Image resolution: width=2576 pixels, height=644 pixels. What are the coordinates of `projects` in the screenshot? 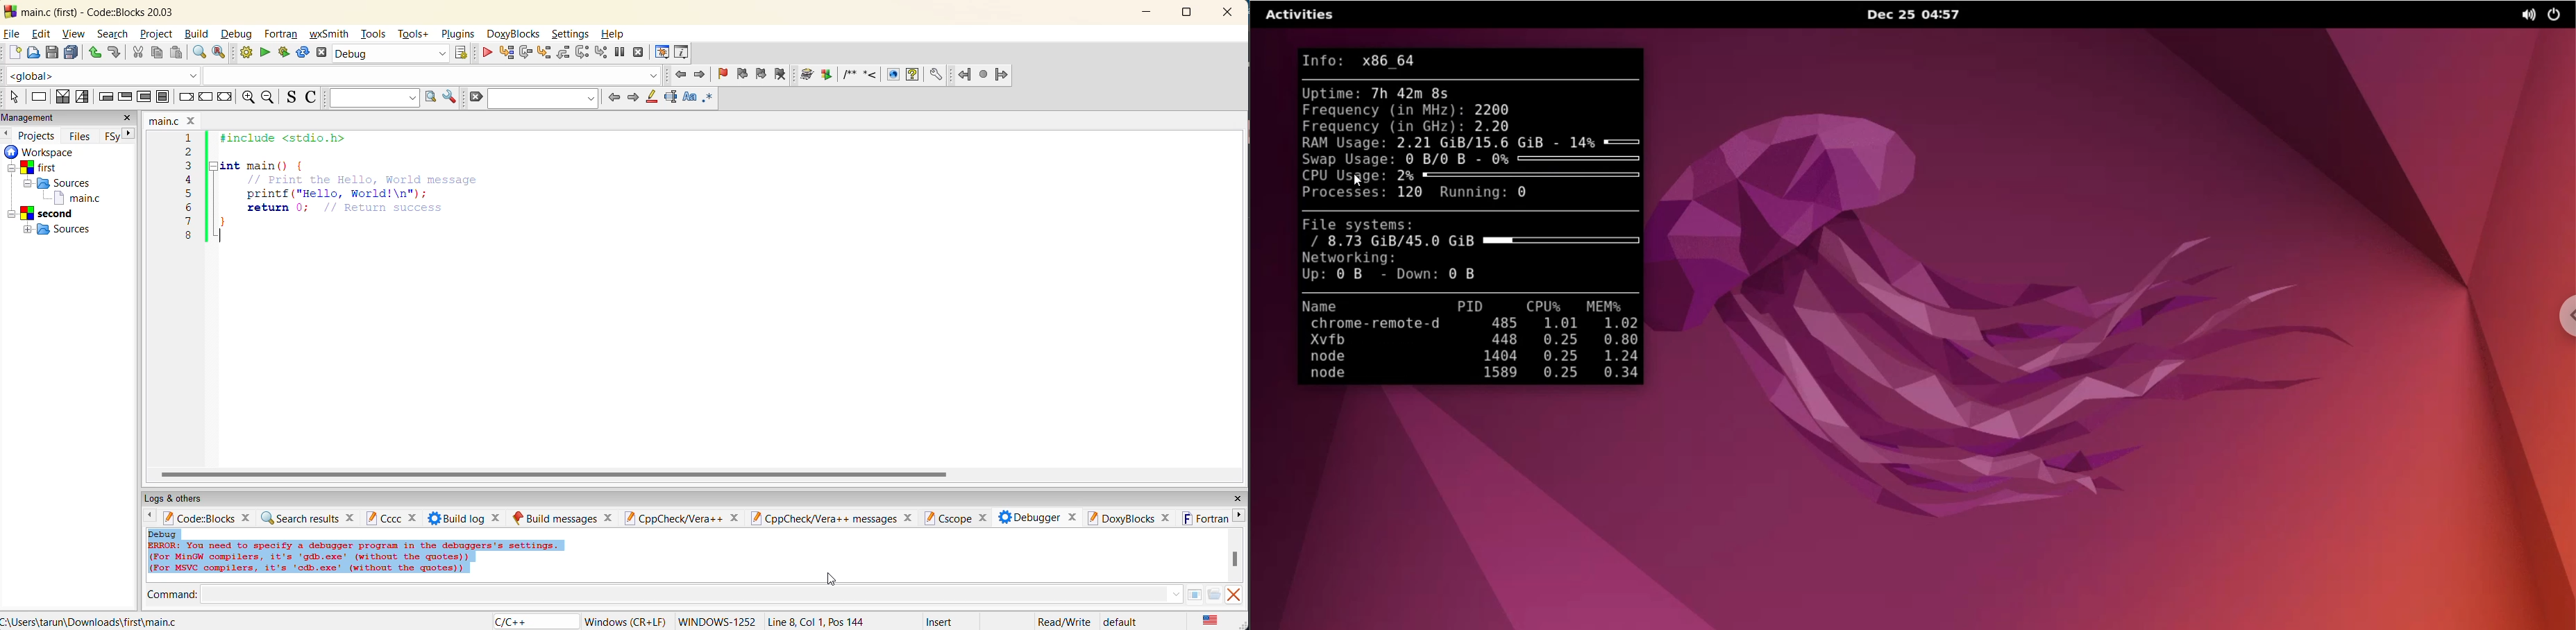 It's located at (37, 135).